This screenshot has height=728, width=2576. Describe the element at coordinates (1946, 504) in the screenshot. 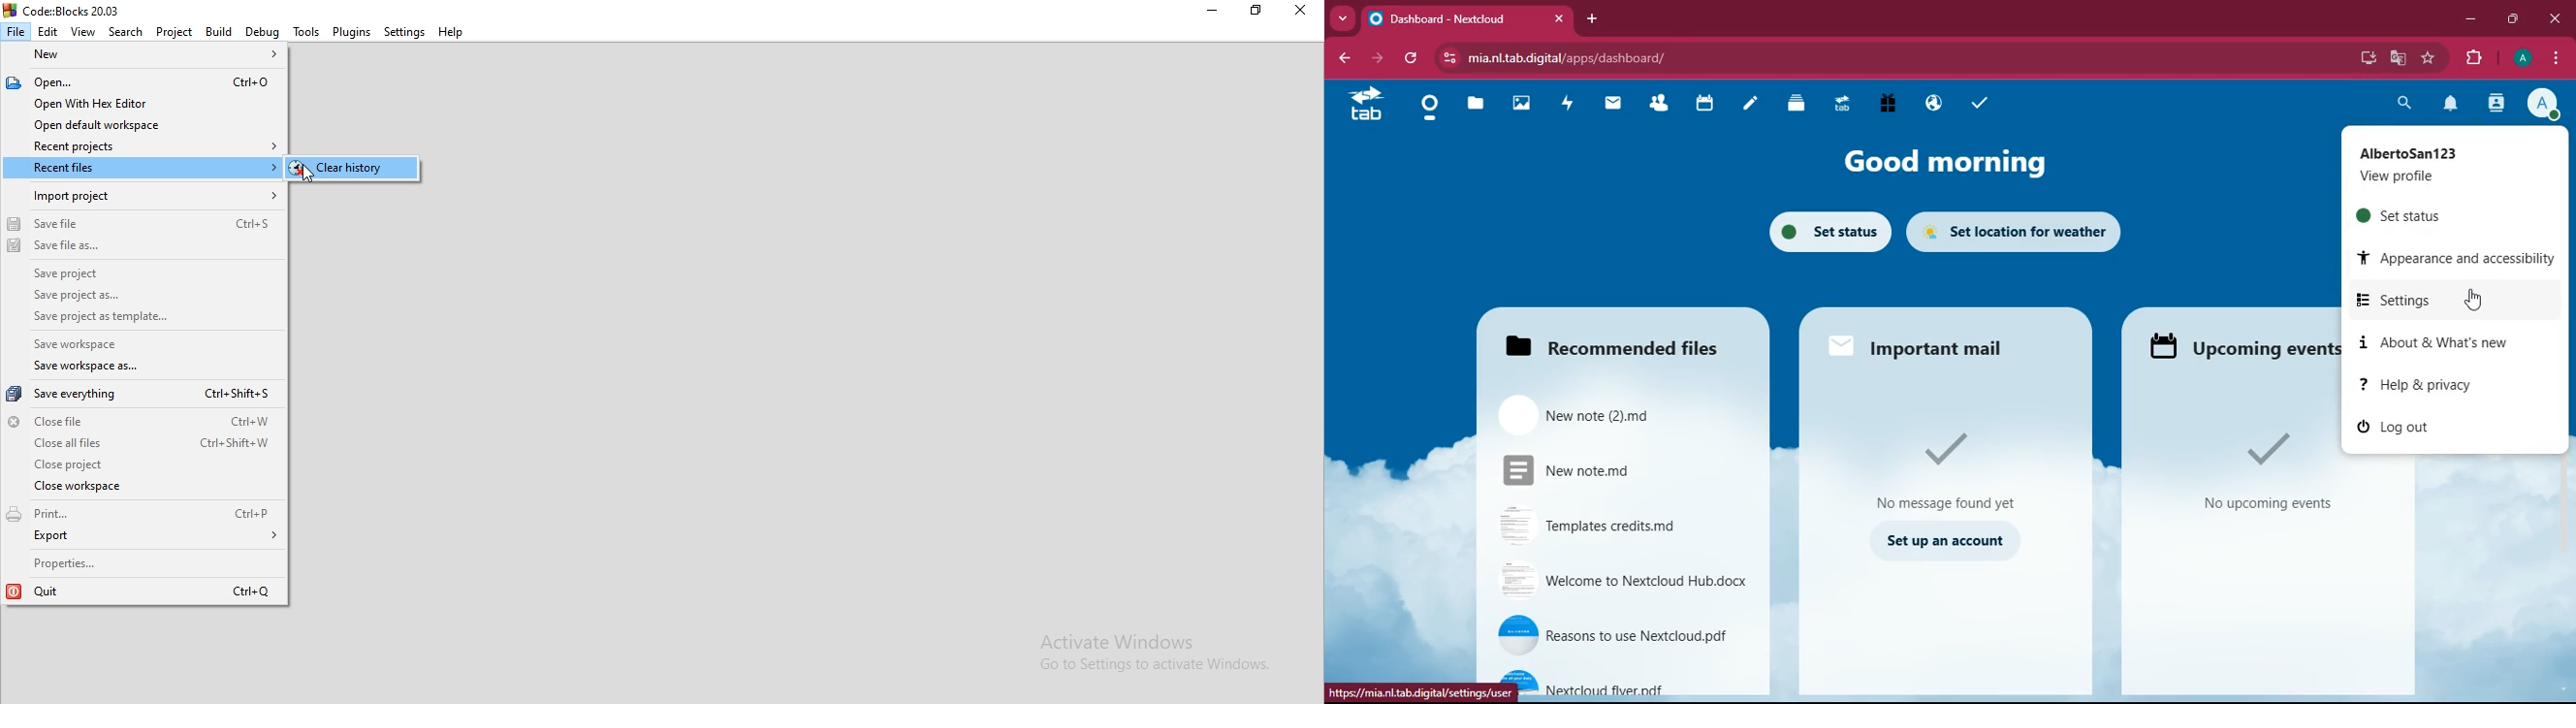

I see `No message found yet` at that location.